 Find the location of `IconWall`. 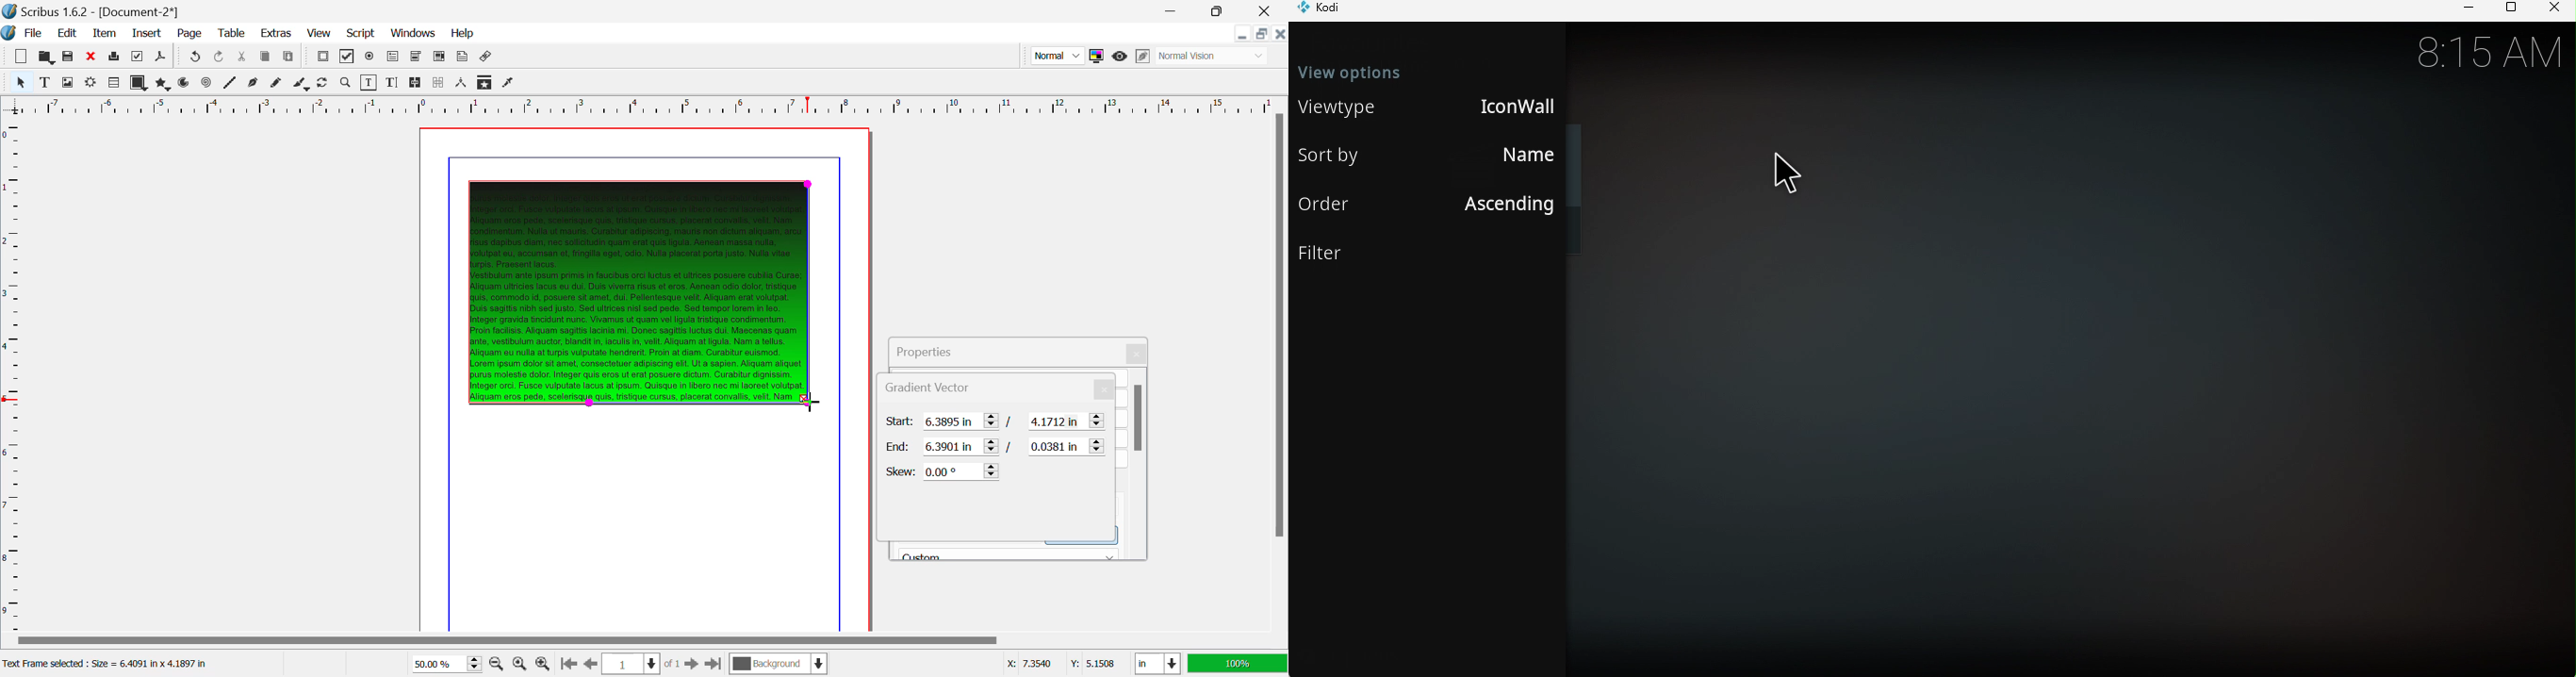

IconWall is located at coordinates (1509, 107).